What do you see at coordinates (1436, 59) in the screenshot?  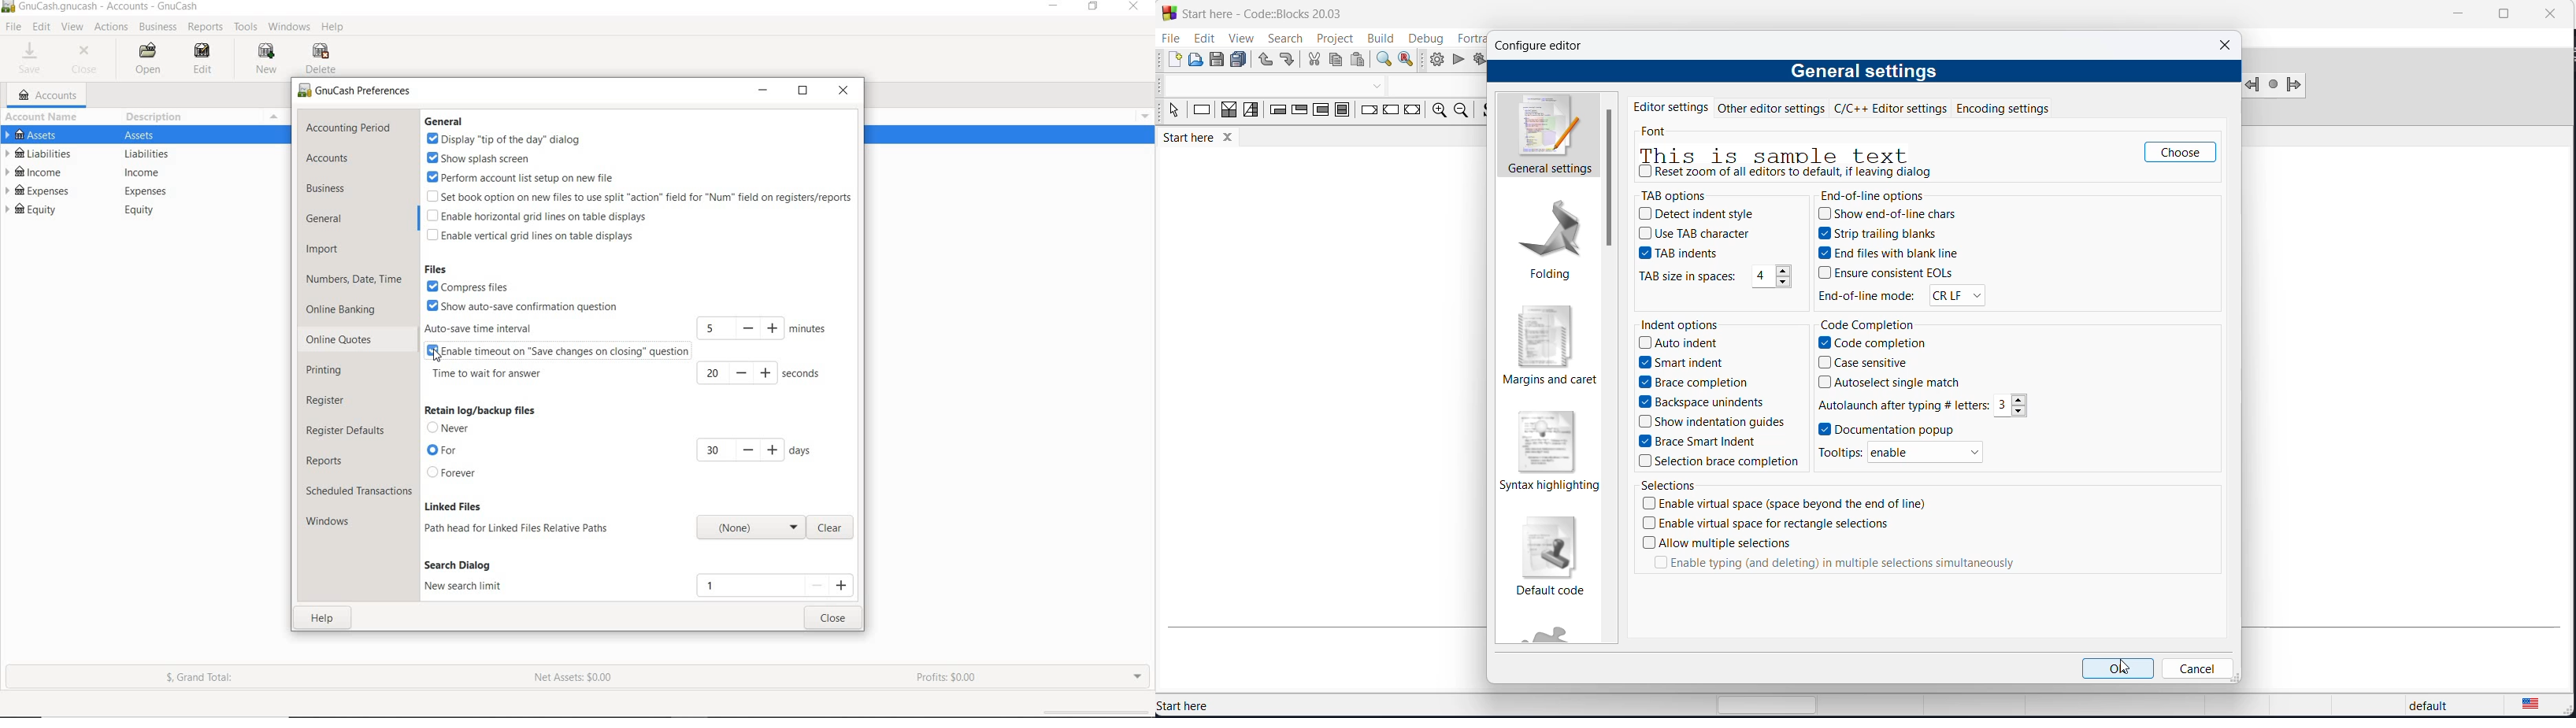 I see `build` at bounding box center [1436, 59].